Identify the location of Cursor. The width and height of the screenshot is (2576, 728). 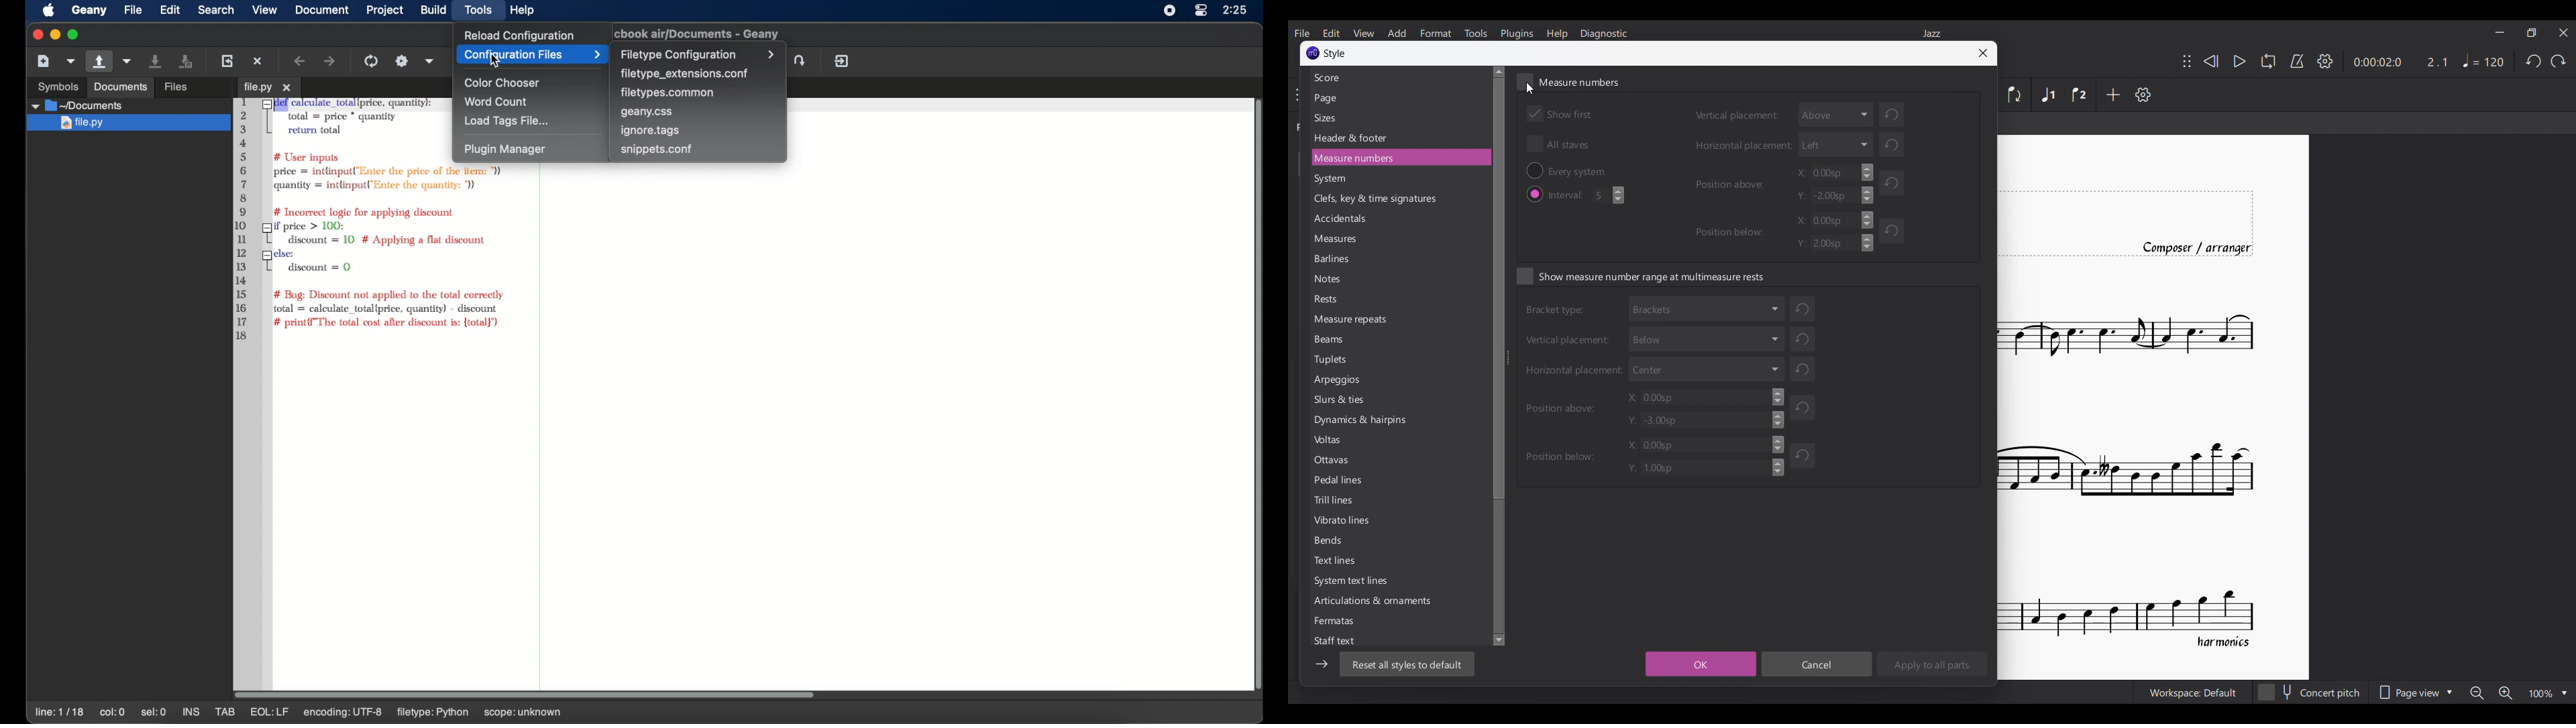
(1529, 86).